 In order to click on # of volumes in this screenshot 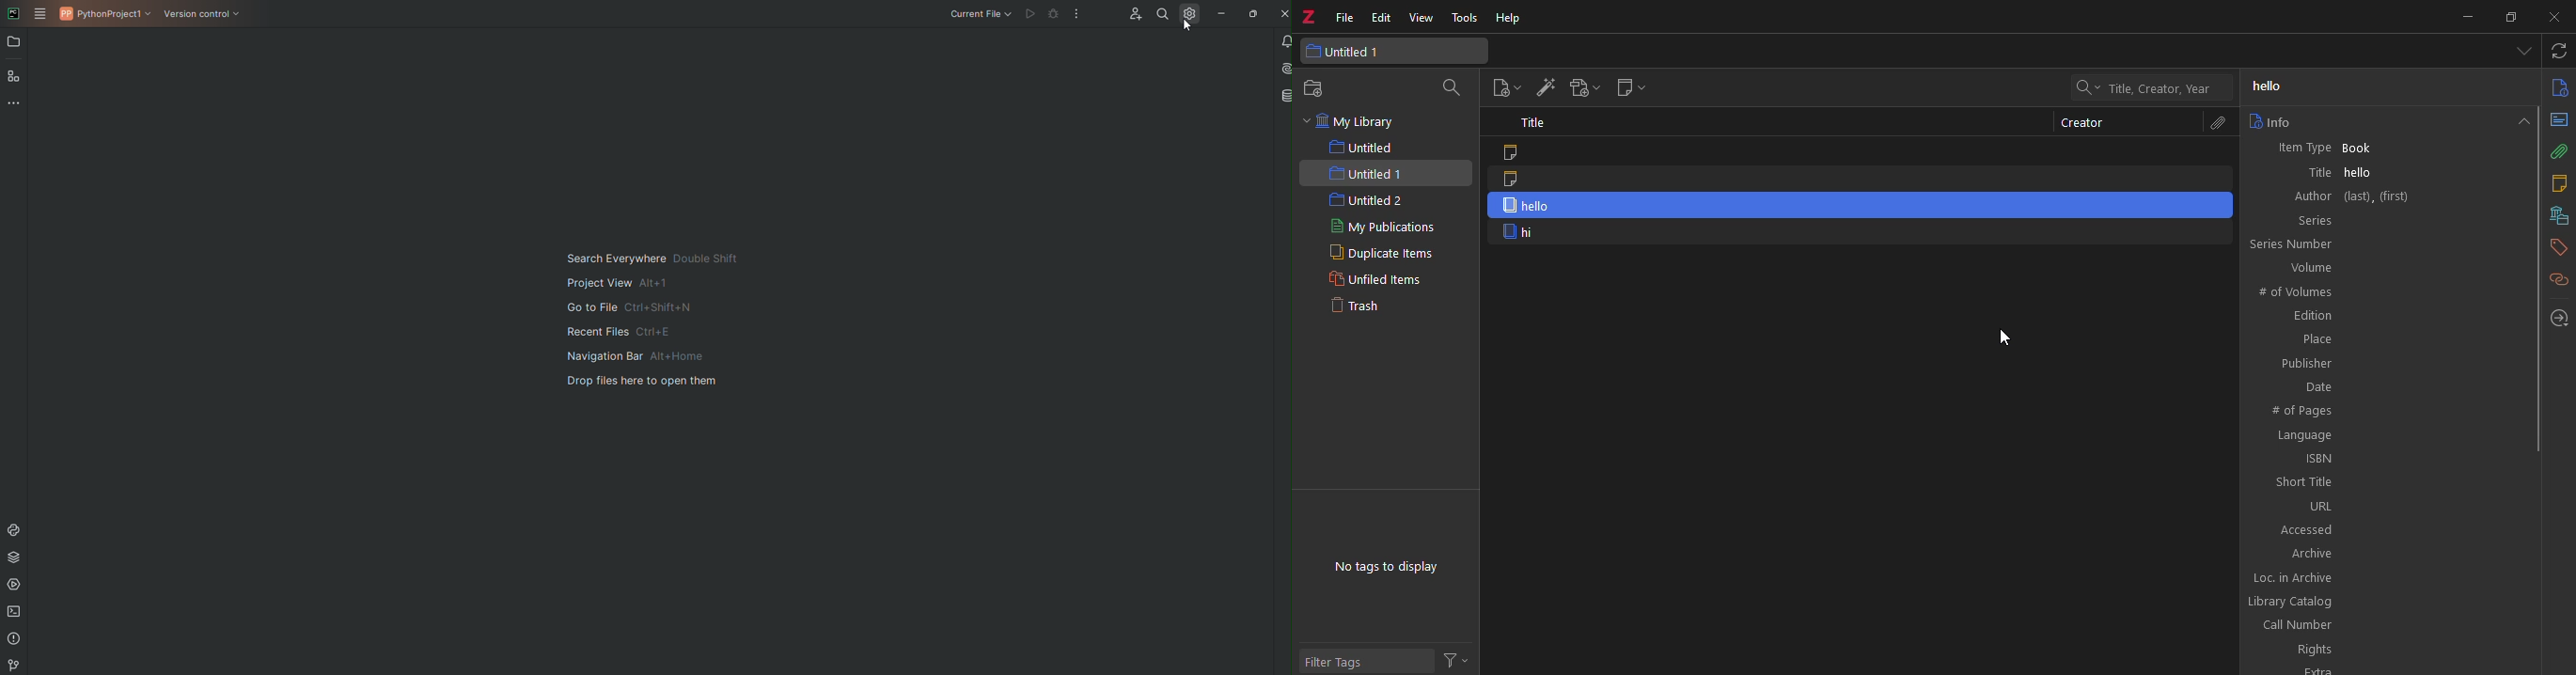, I will do `click(2385, 290)`.